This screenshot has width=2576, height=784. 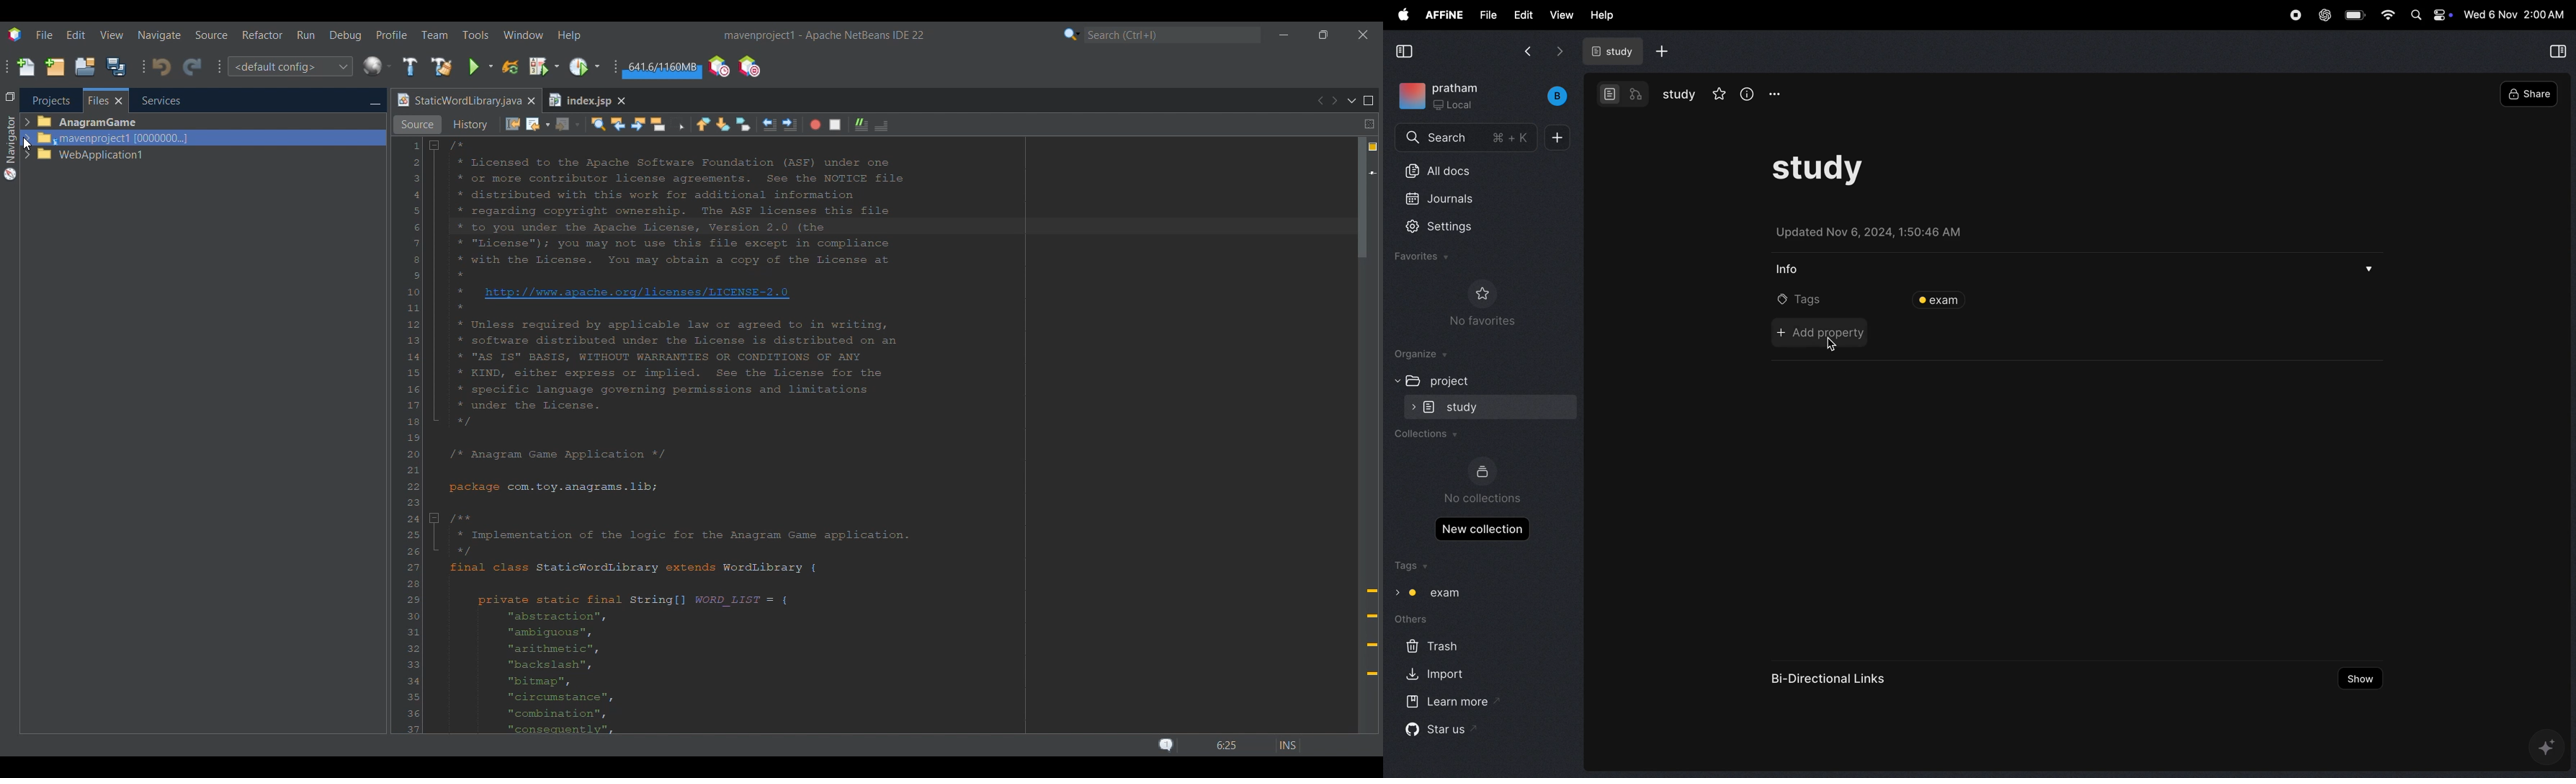 I want to click on Debug main project, so click(x=544, y=66).